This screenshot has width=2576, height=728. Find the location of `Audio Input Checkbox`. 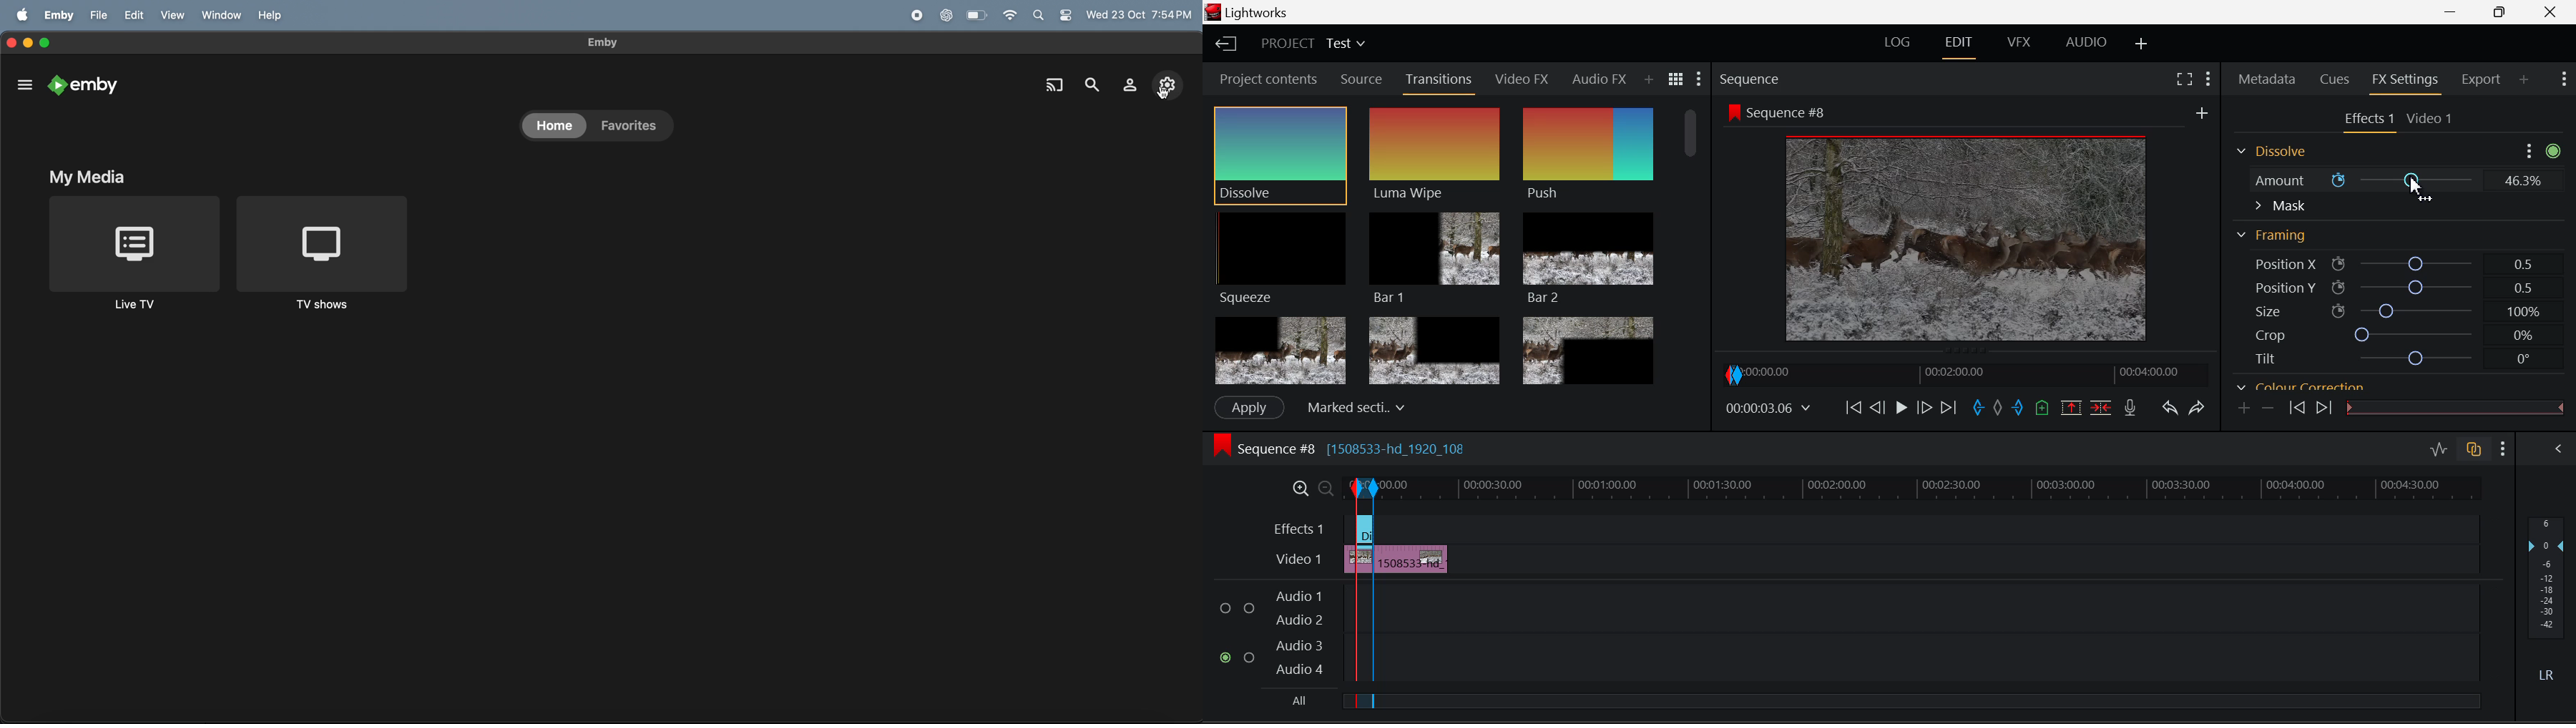

Audio Input Checkbox is located at coordinates (1249, 603).